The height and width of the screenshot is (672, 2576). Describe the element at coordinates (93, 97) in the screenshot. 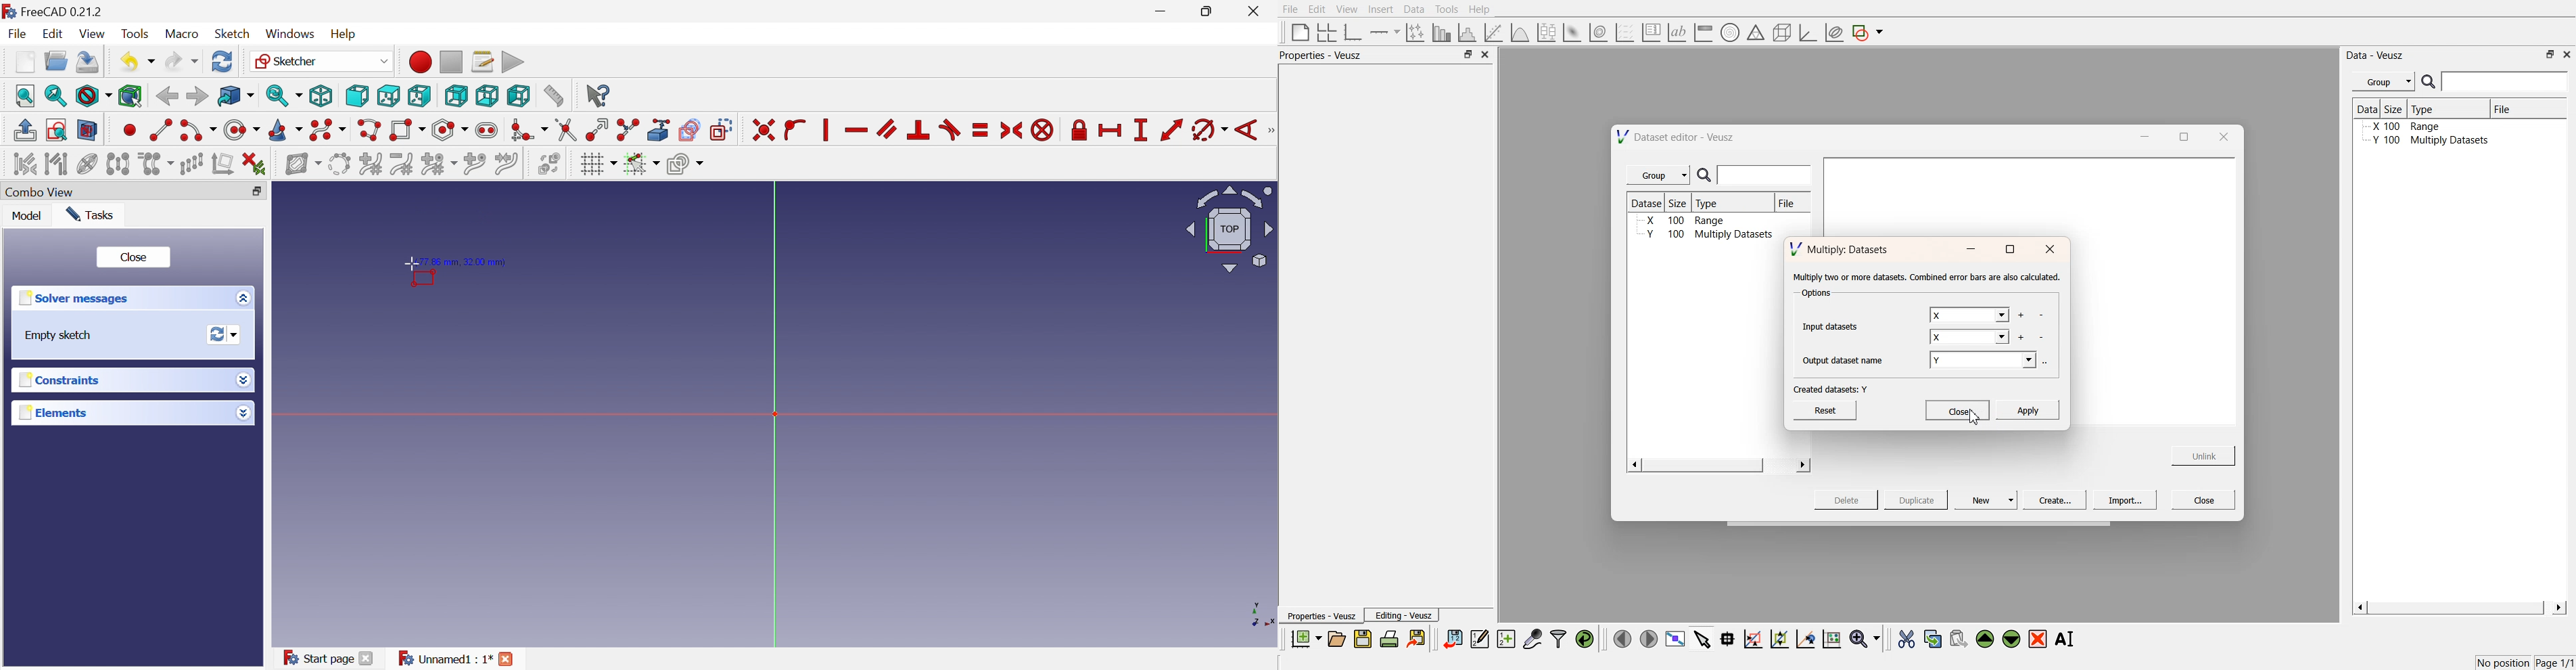

I see `Draw style` at that location.